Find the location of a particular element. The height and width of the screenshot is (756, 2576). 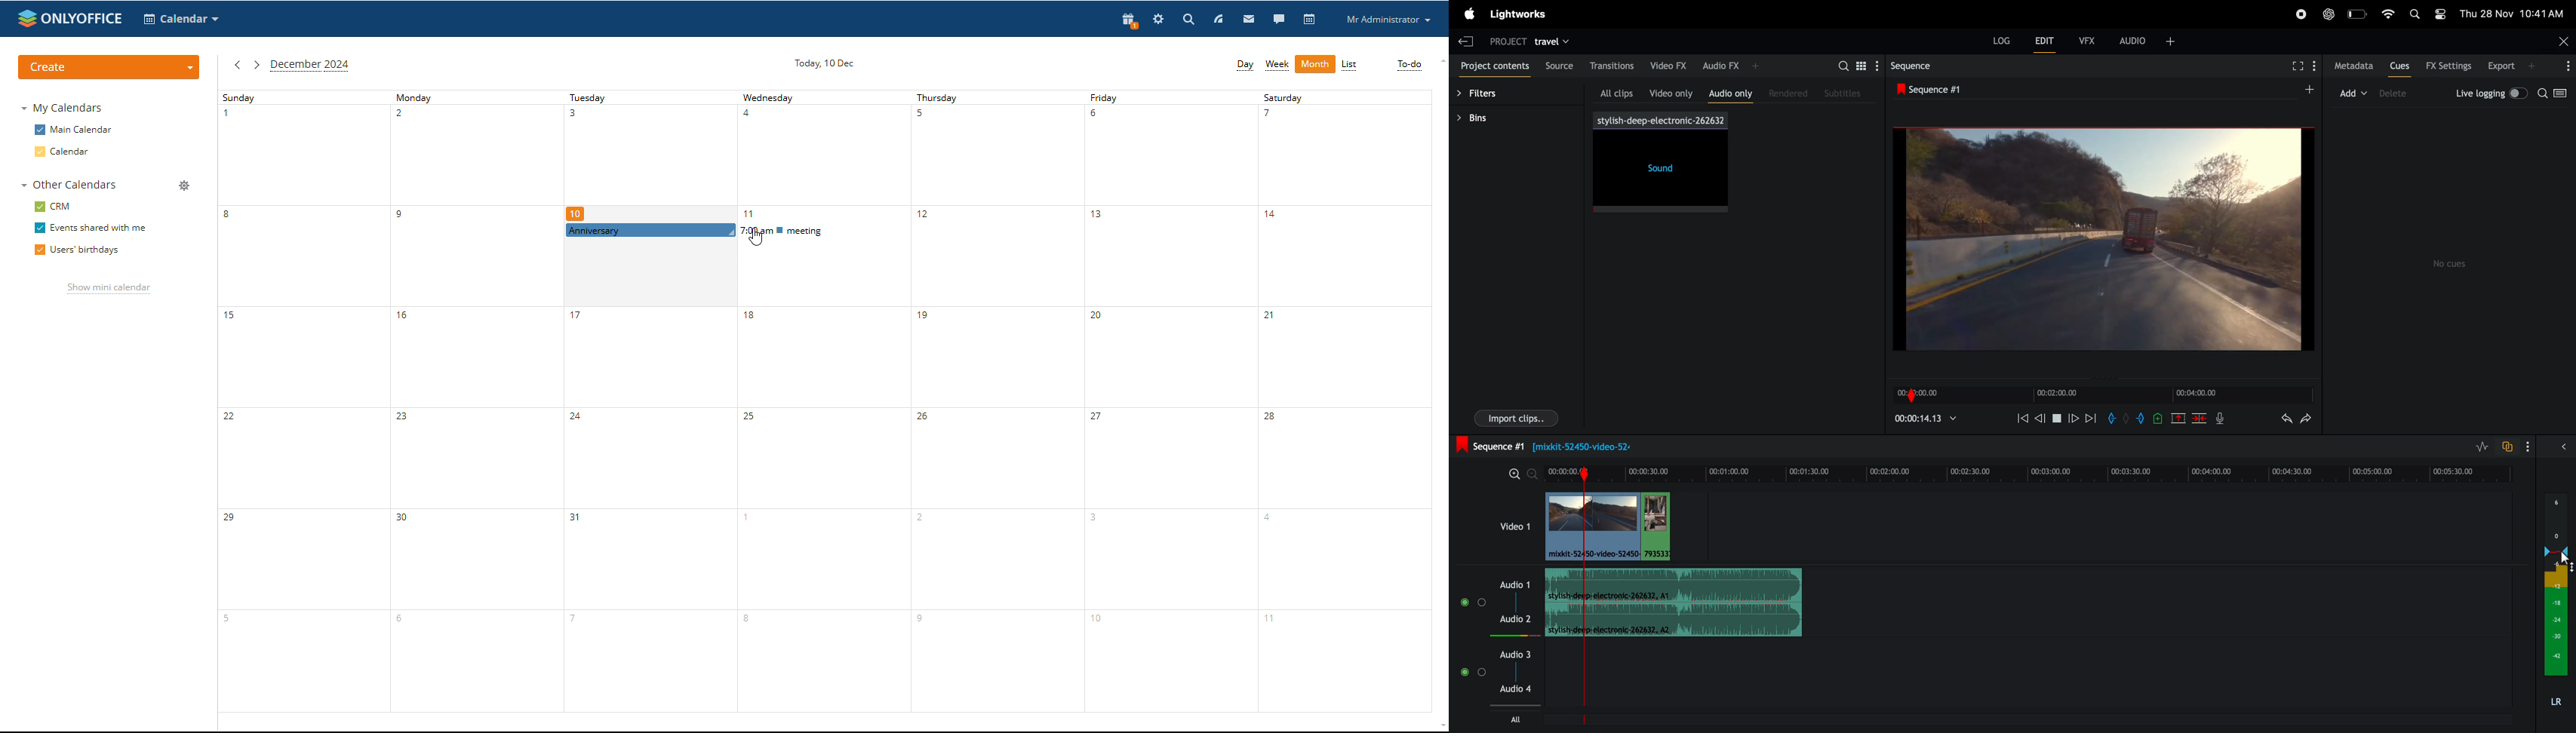

add is located at coordinates (2355, 94).